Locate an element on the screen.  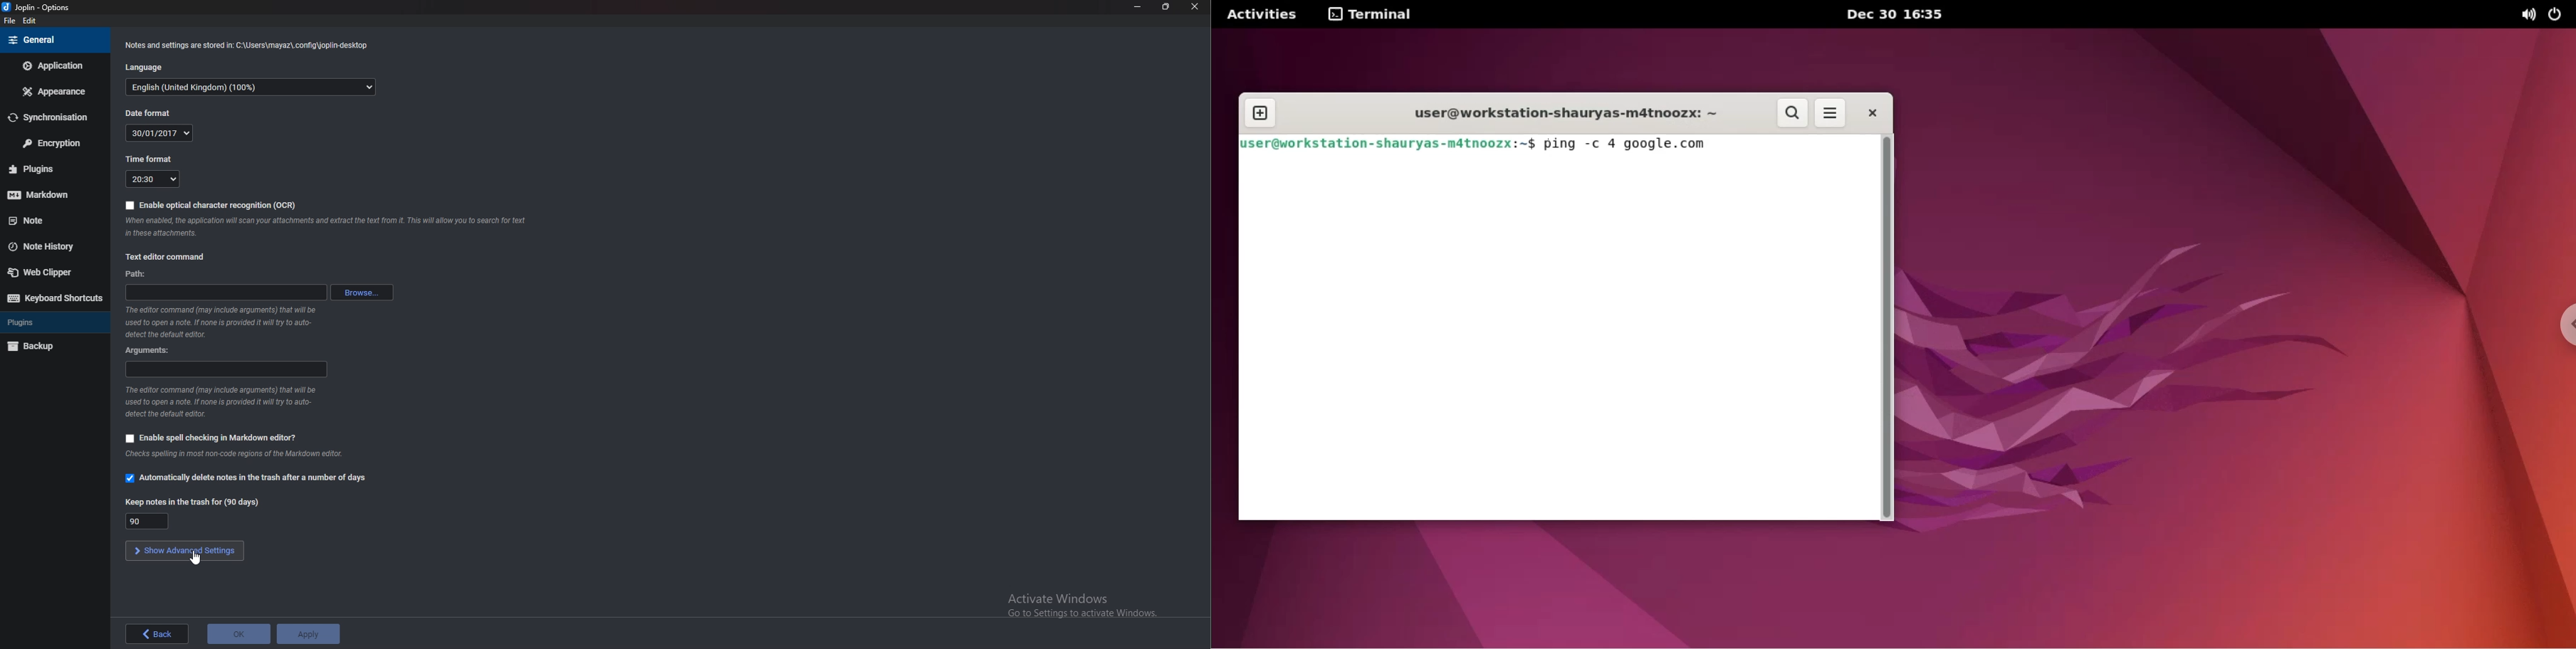
sound options is located at coordinates (2529, 15).